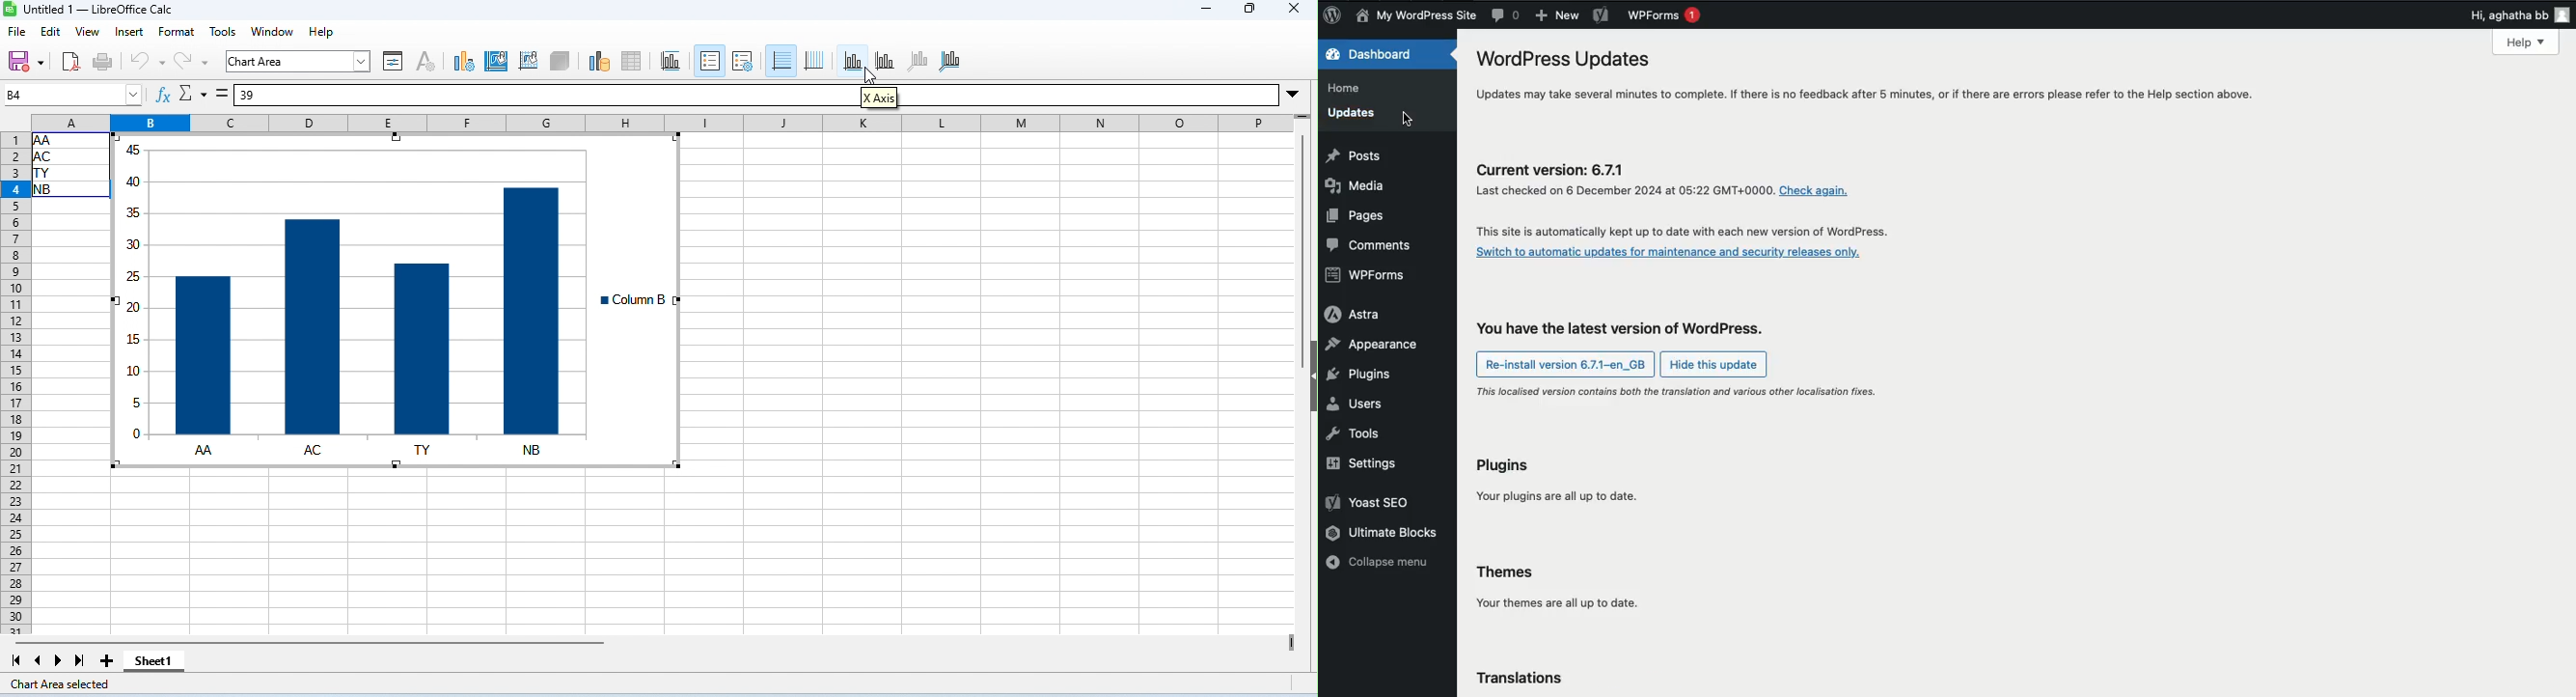 This screenshot has height=700, width=2576. What do you see at coordinates (1359, 216) in the screenshot?
I see `Pages` at bounding box center [1359, 216].